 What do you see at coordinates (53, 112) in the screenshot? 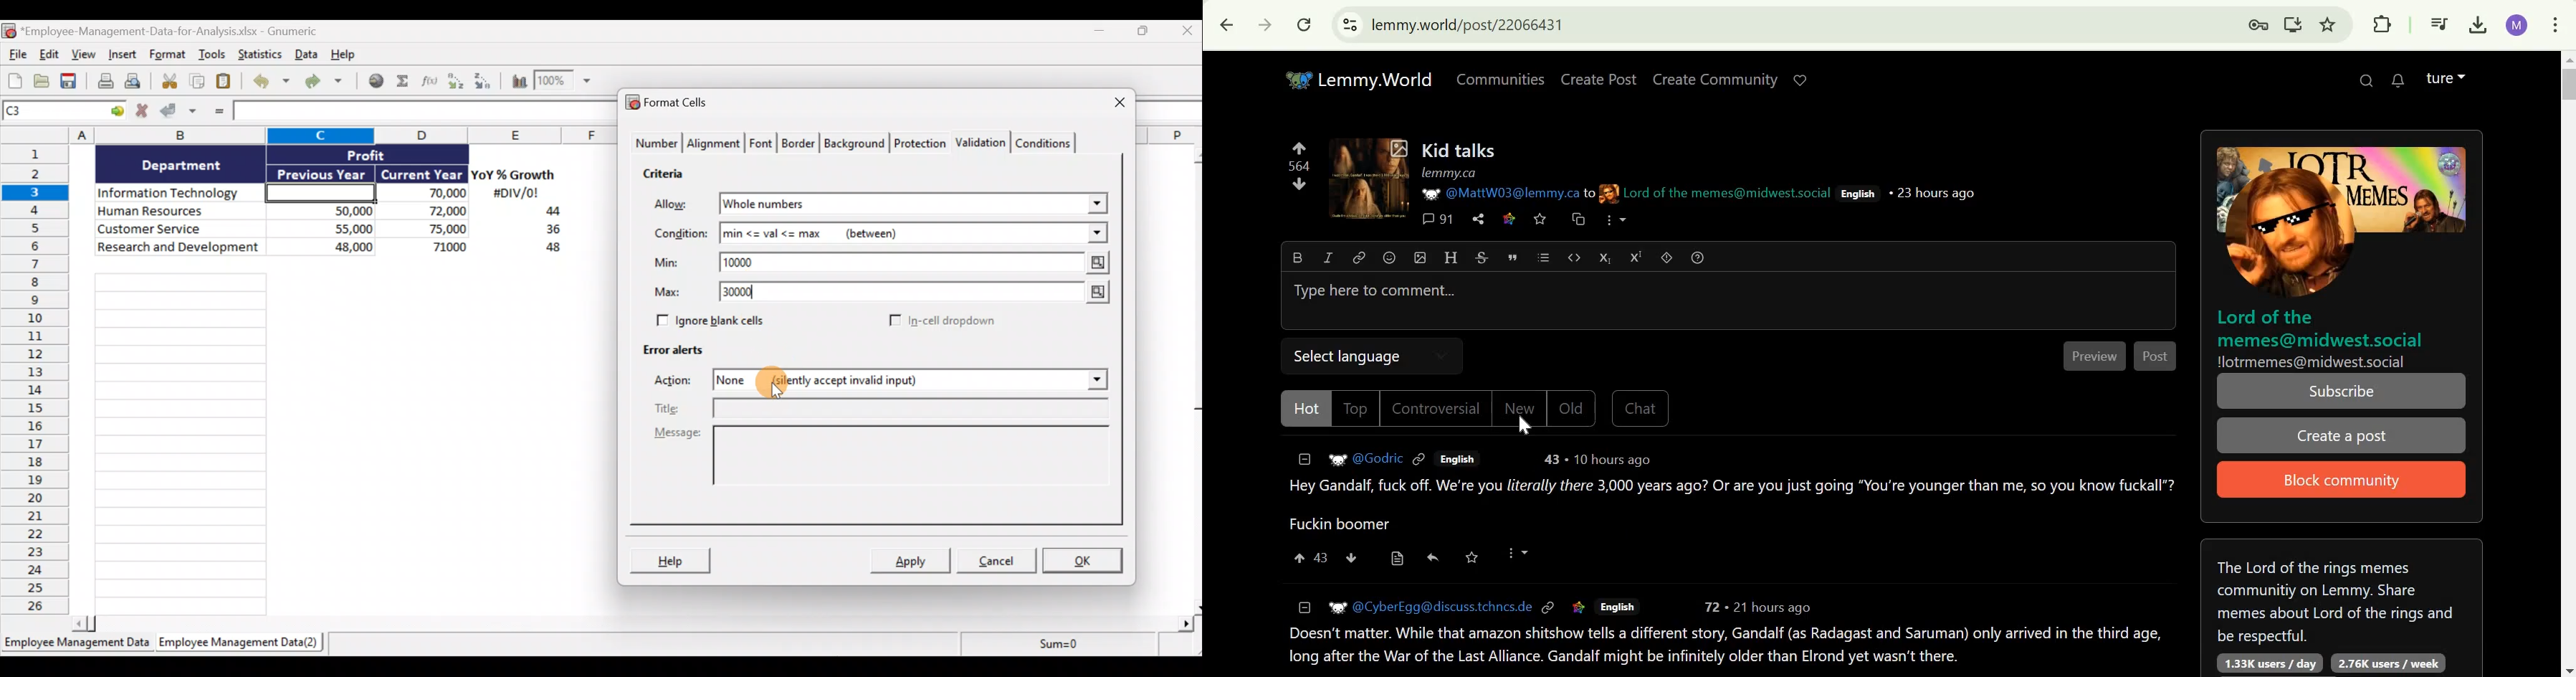
I see `Cell name C1` at bounding box center [53, 112].